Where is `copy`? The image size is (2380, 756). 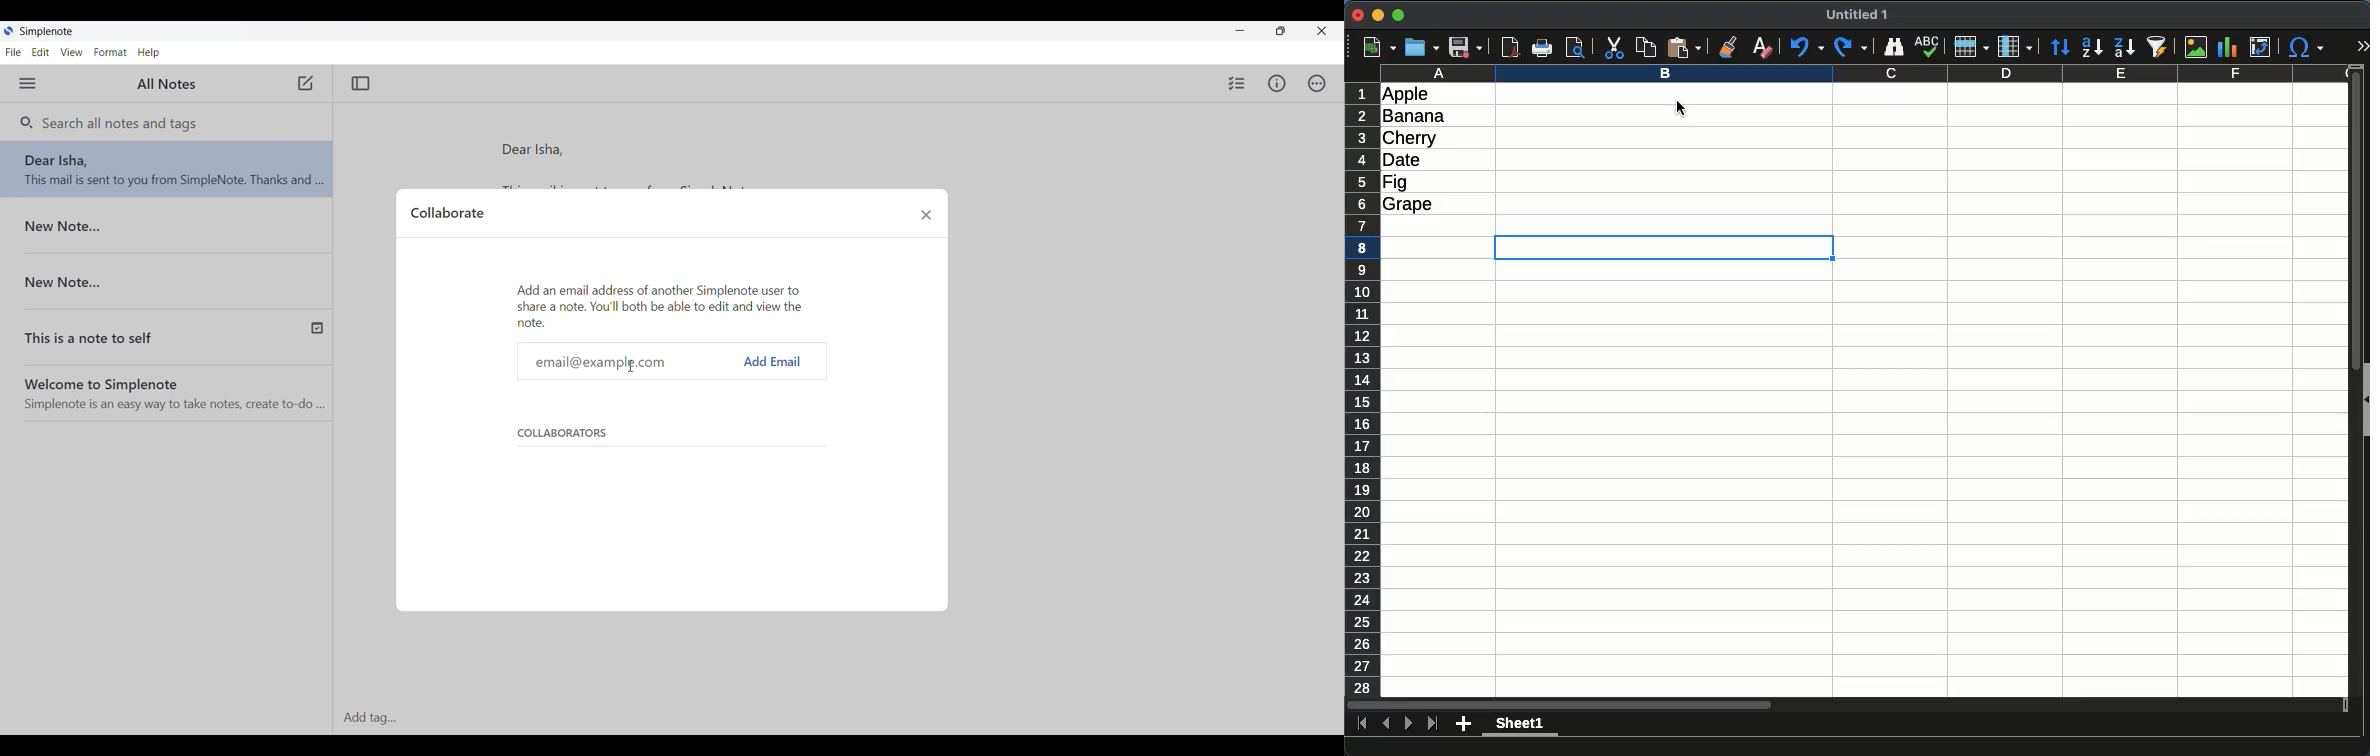
copy is located at coordinates (1645, 48).